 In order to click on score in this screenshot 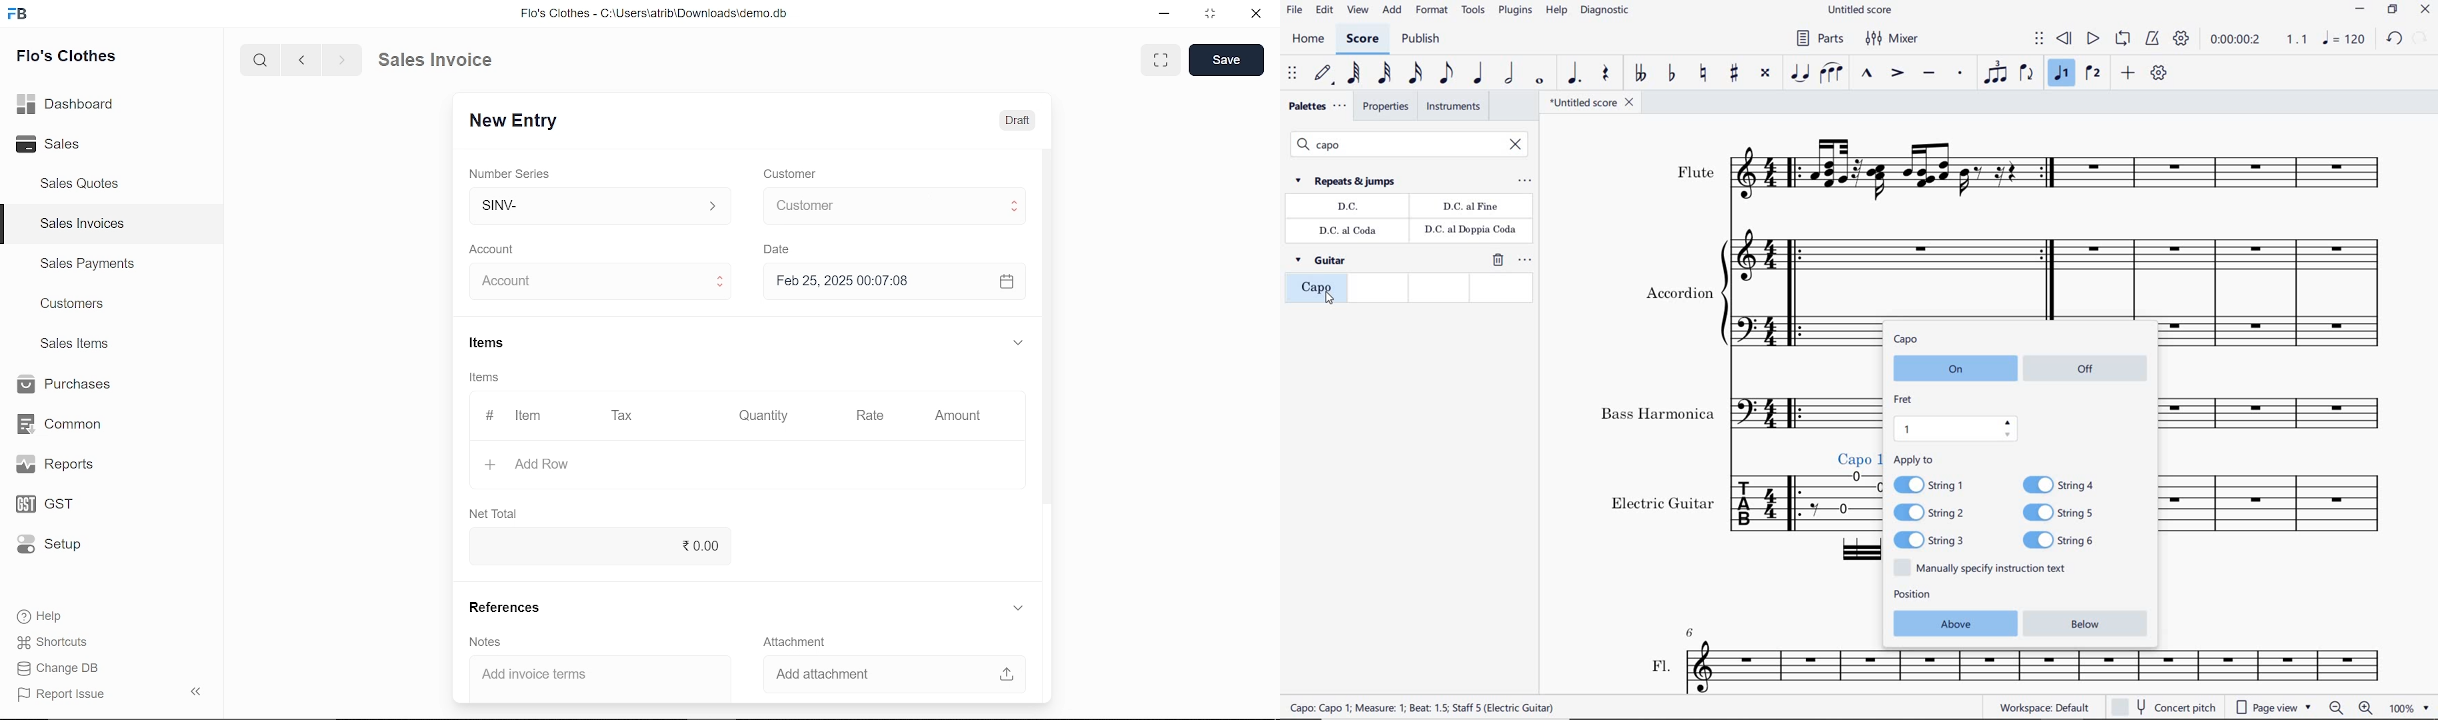, I will do `click(1363, 39)`.